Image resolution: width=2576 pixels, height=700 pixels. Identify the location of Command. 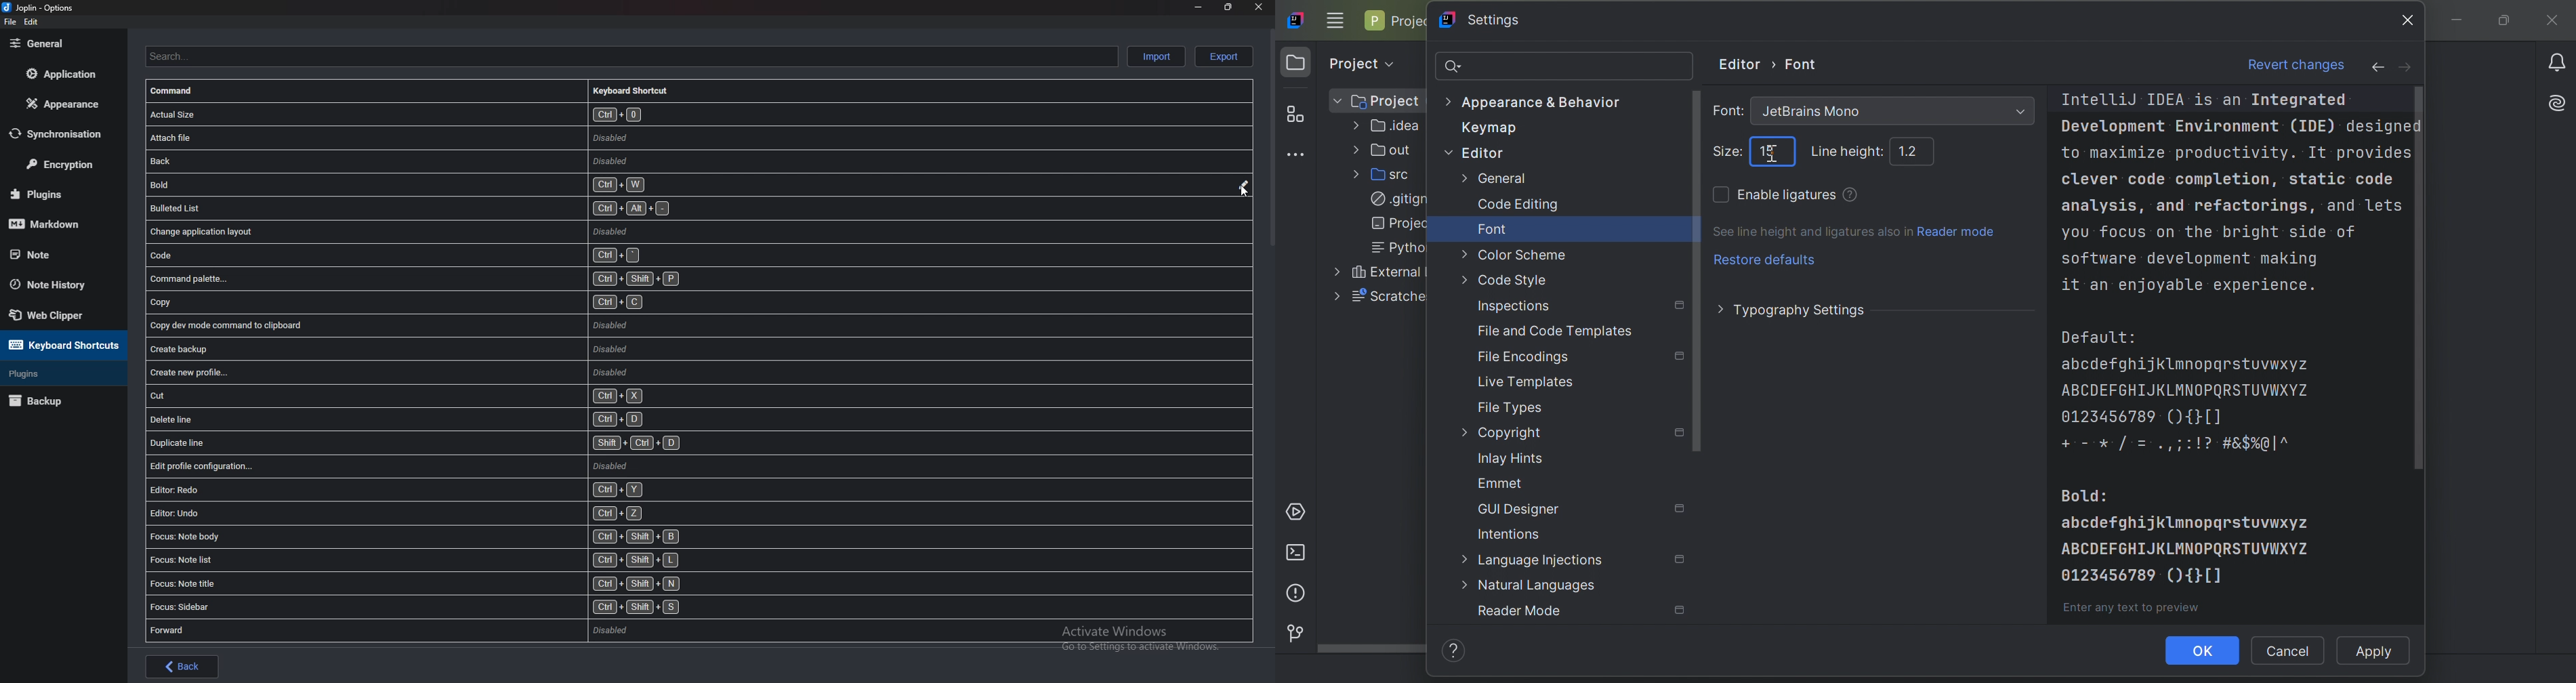
(181, 92).